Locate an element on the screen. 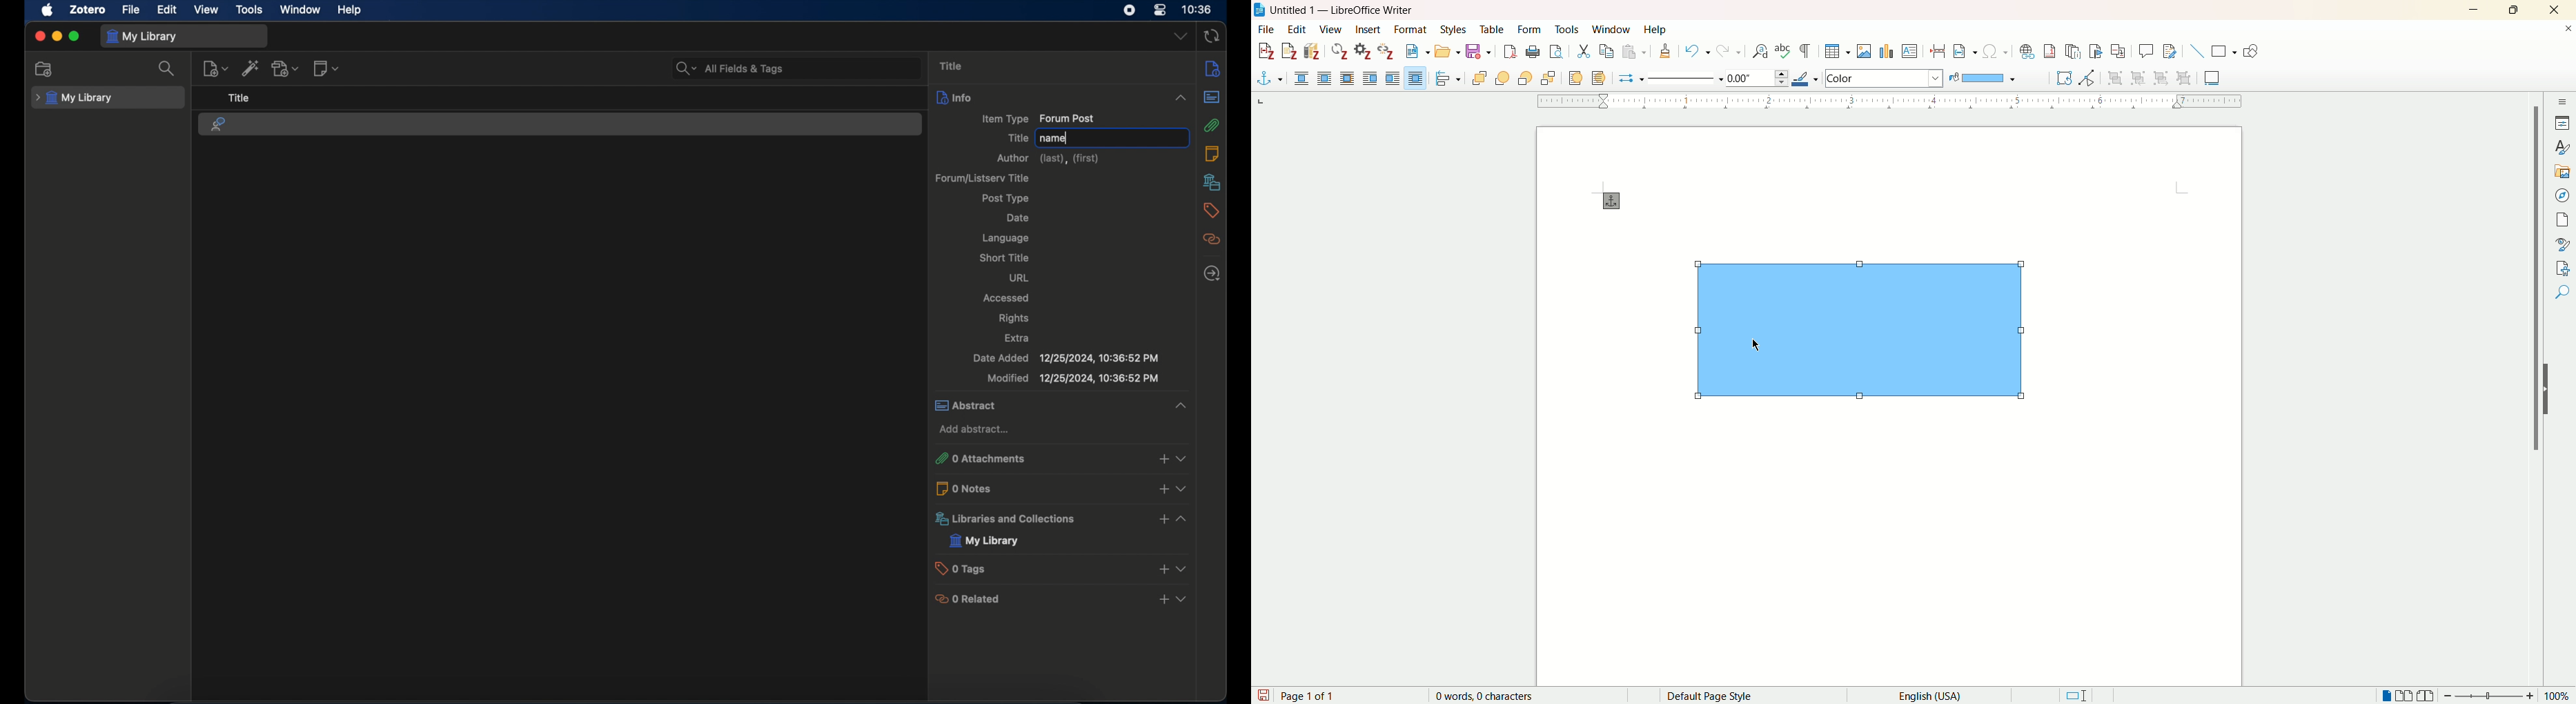 The height and width of the screenshot is (728, 2576). libraries is located at coordinates (1212, 183).